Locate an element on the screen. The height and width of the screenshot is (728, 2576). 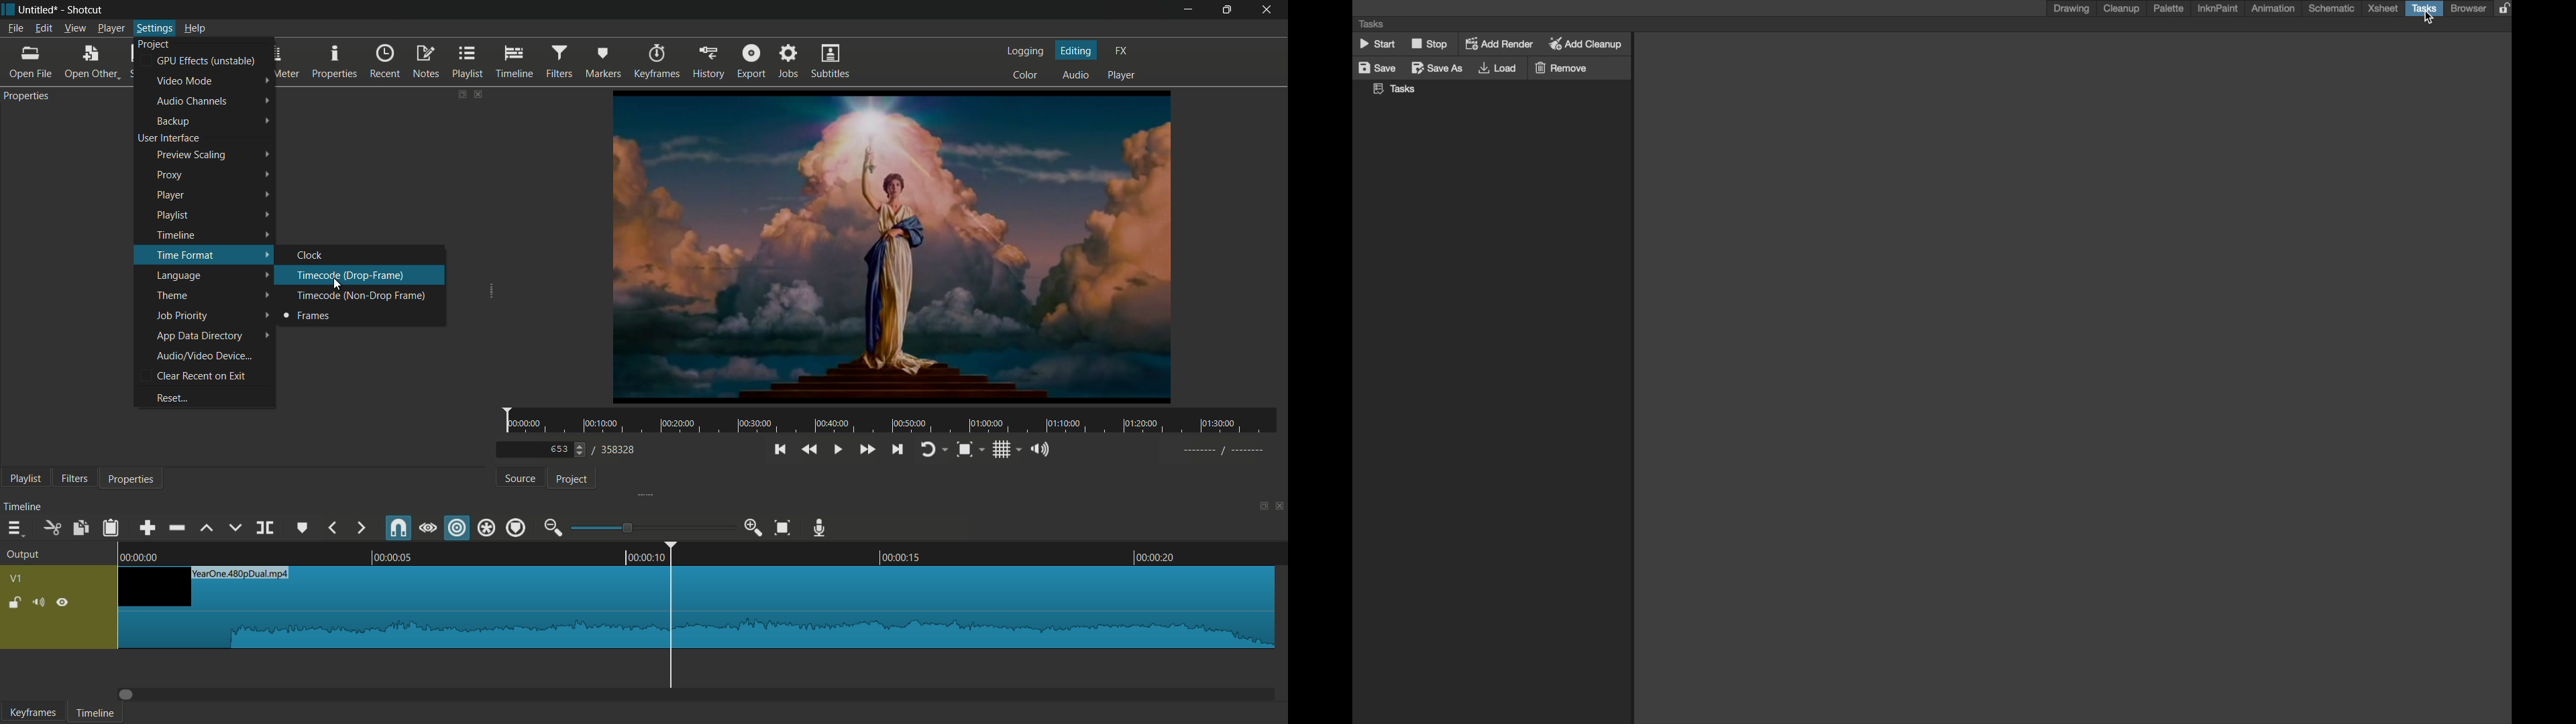
recent is located at coordinates (386, 60).